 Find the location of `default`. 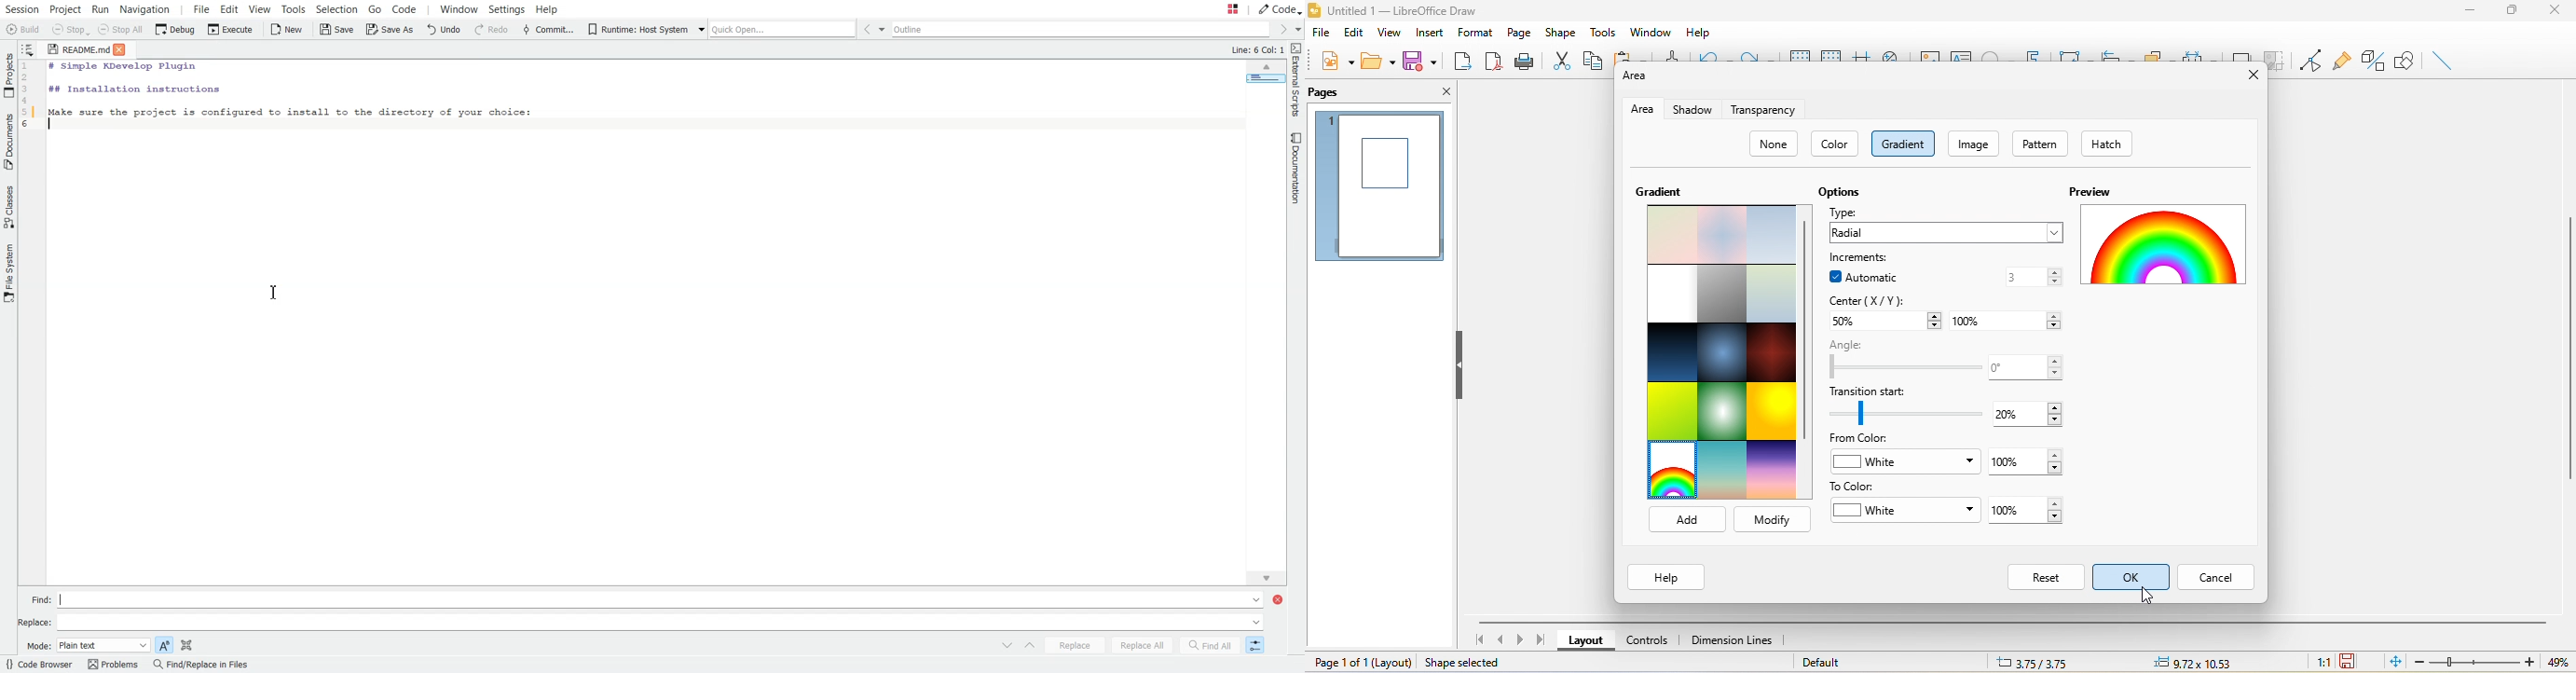

default is located at coordinates (1839, 662).